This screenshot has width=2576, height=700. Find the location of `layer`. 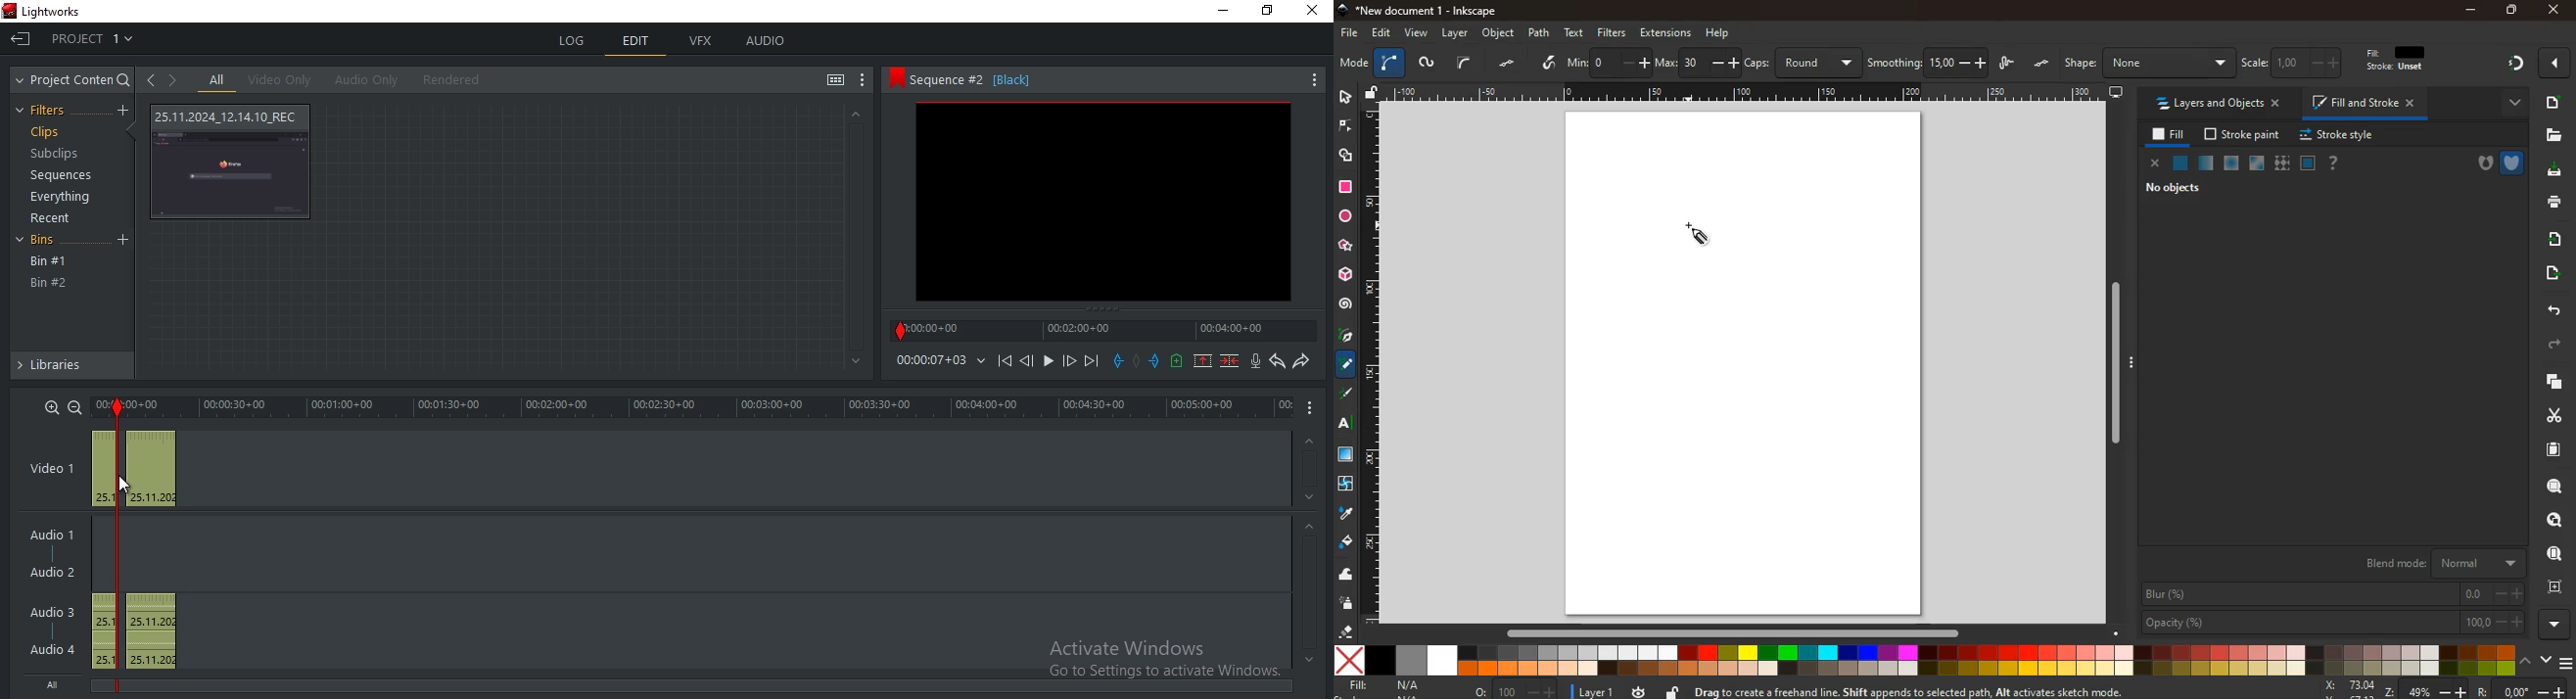

layer is located at coordinates (1598, 693).